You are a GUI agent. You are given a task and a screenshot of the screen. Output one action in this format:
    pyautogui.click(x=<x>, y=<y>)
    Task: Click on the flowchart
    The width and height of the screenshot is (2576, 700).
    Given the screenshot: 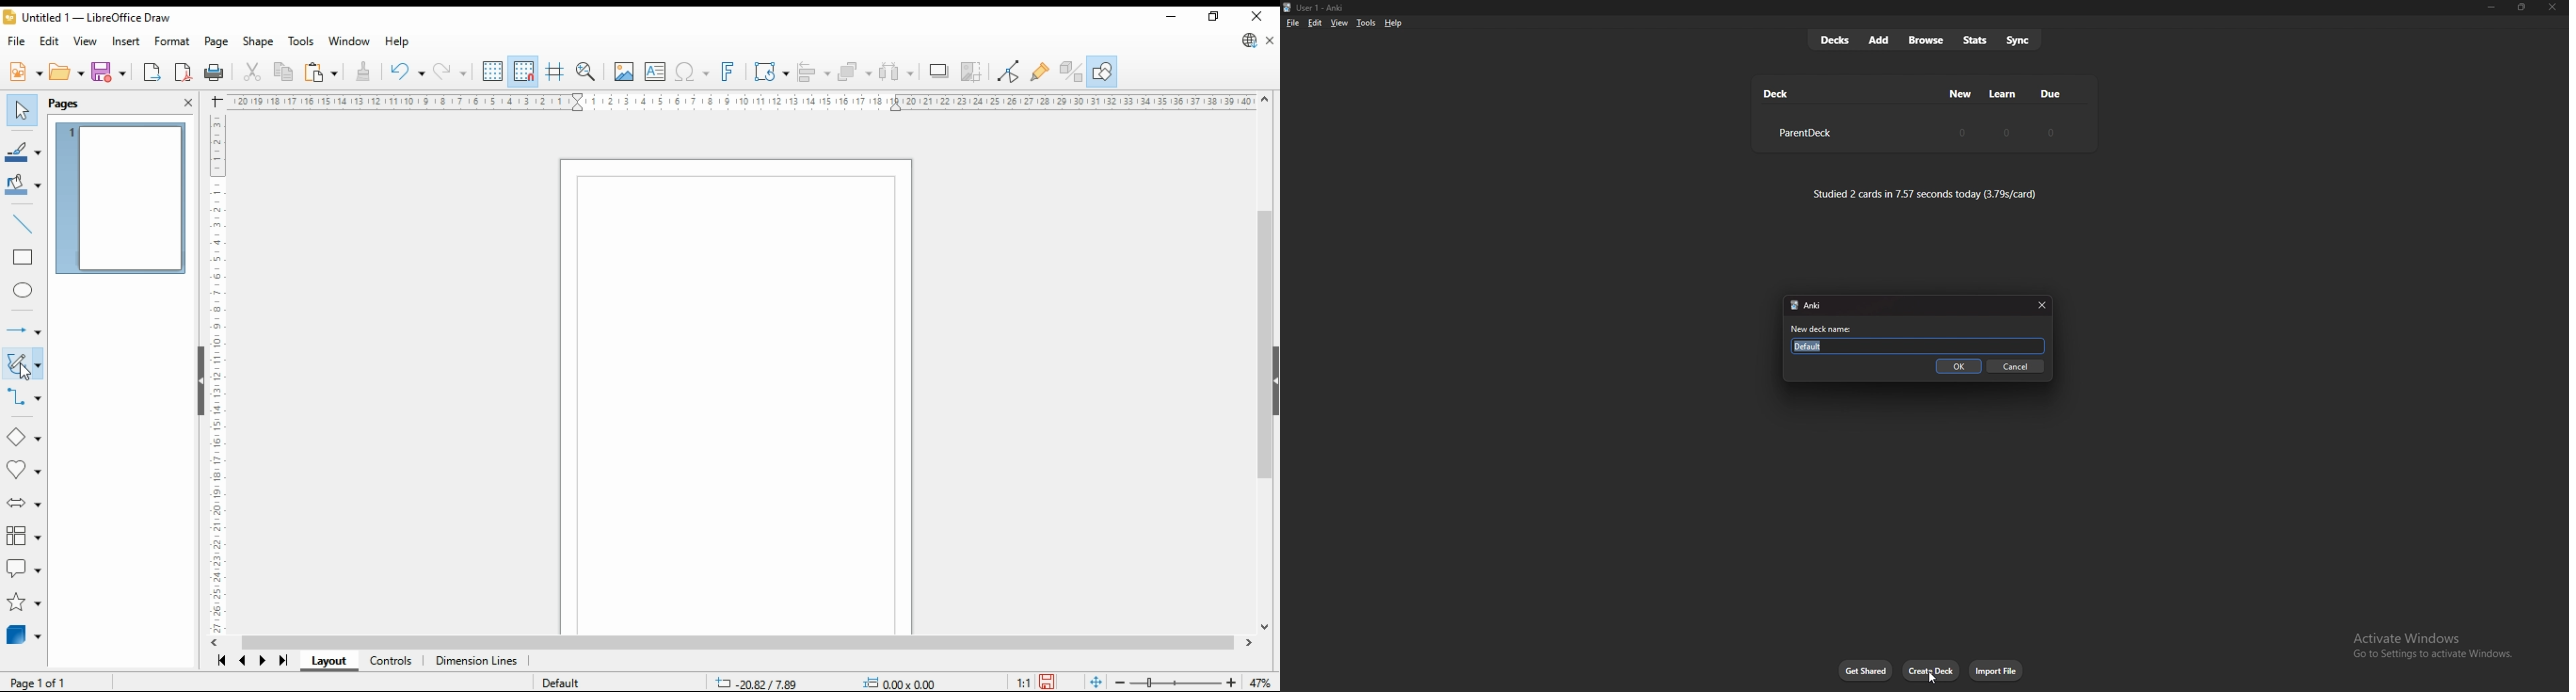 What is the action you would take?
    pyautogui.click(x=24, y=537)
    